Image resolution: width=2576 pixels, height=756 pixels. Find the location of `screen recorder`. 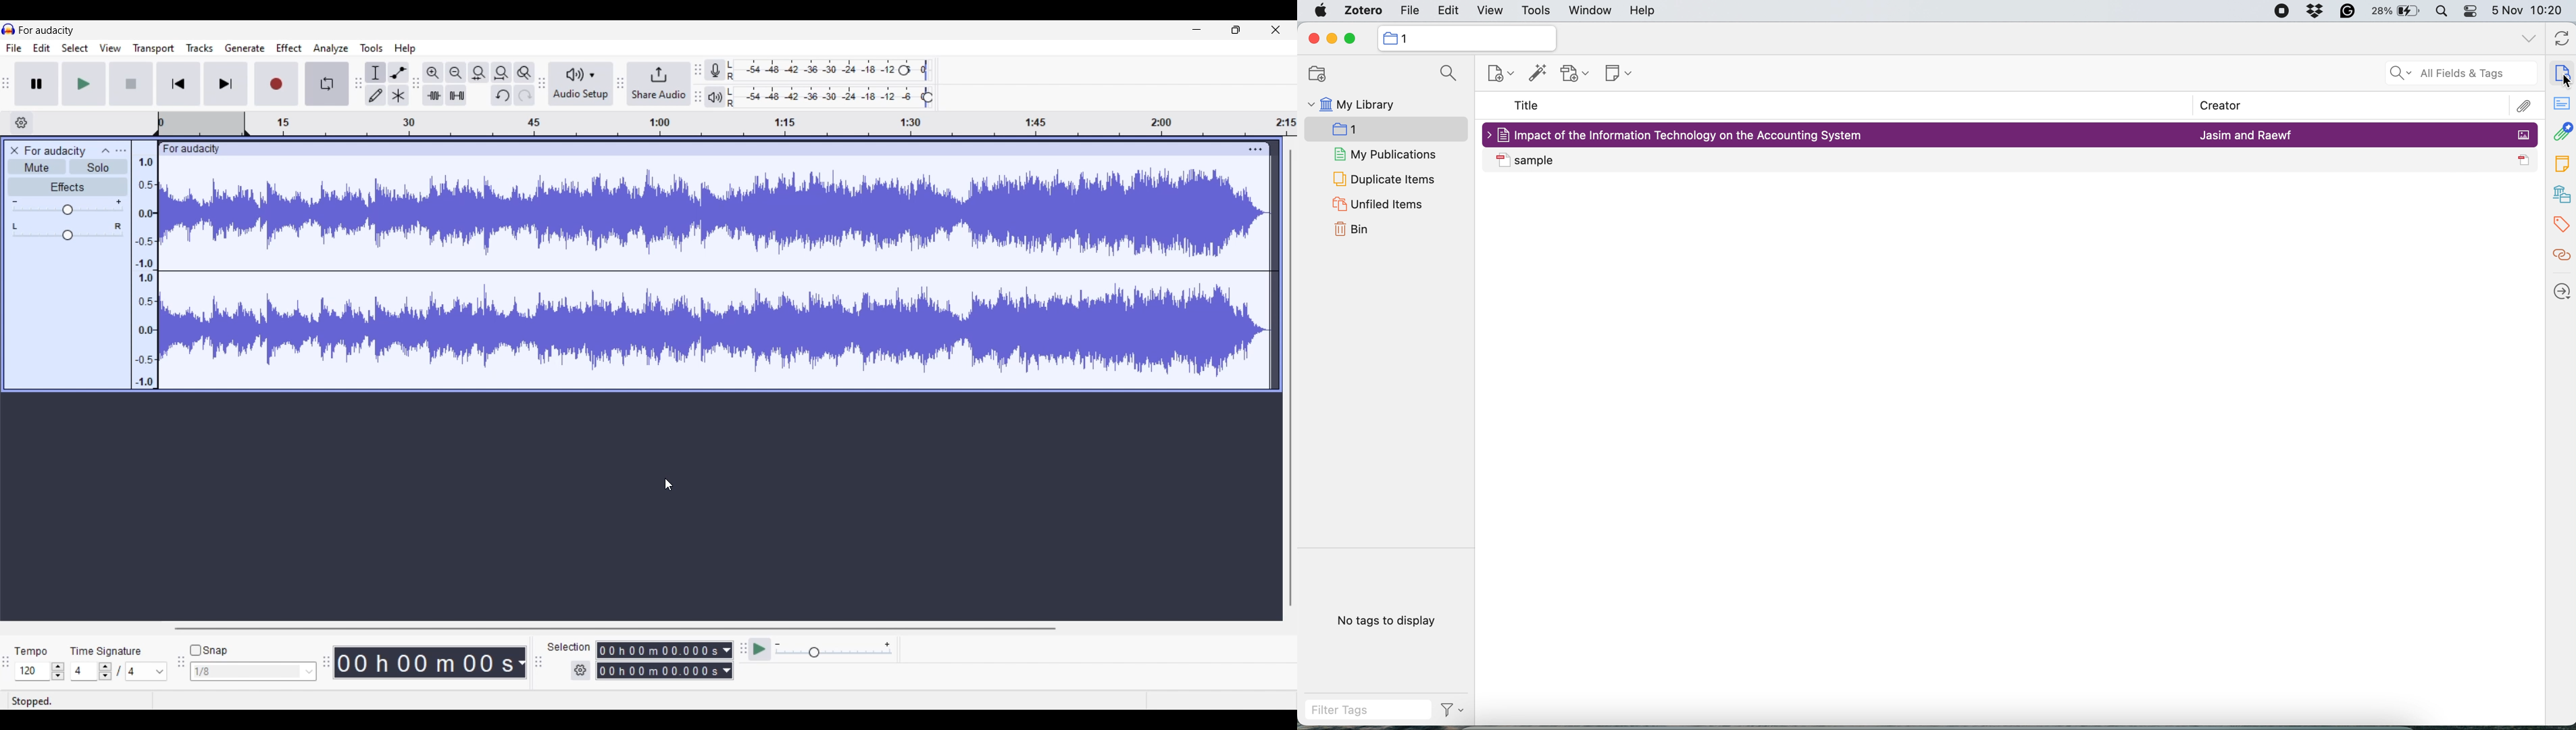

screen recorder is located at coordinates (2284, 10).